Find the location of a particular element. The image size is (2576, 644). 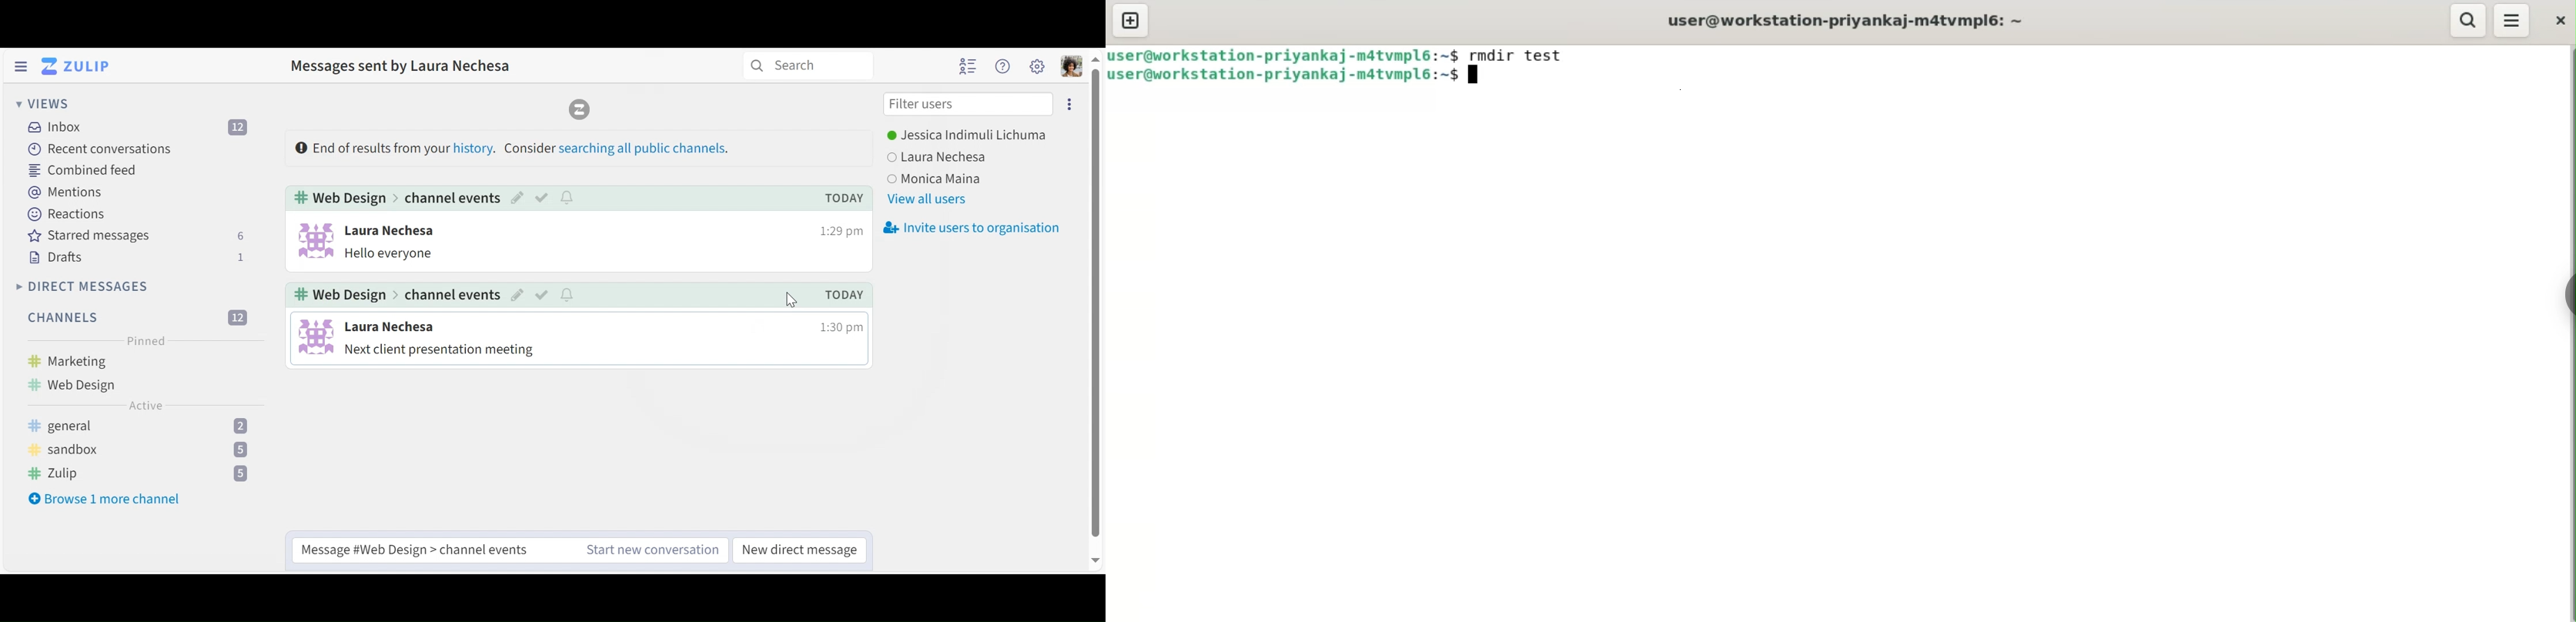

rmdir test is located at coordinates (1525, 55).